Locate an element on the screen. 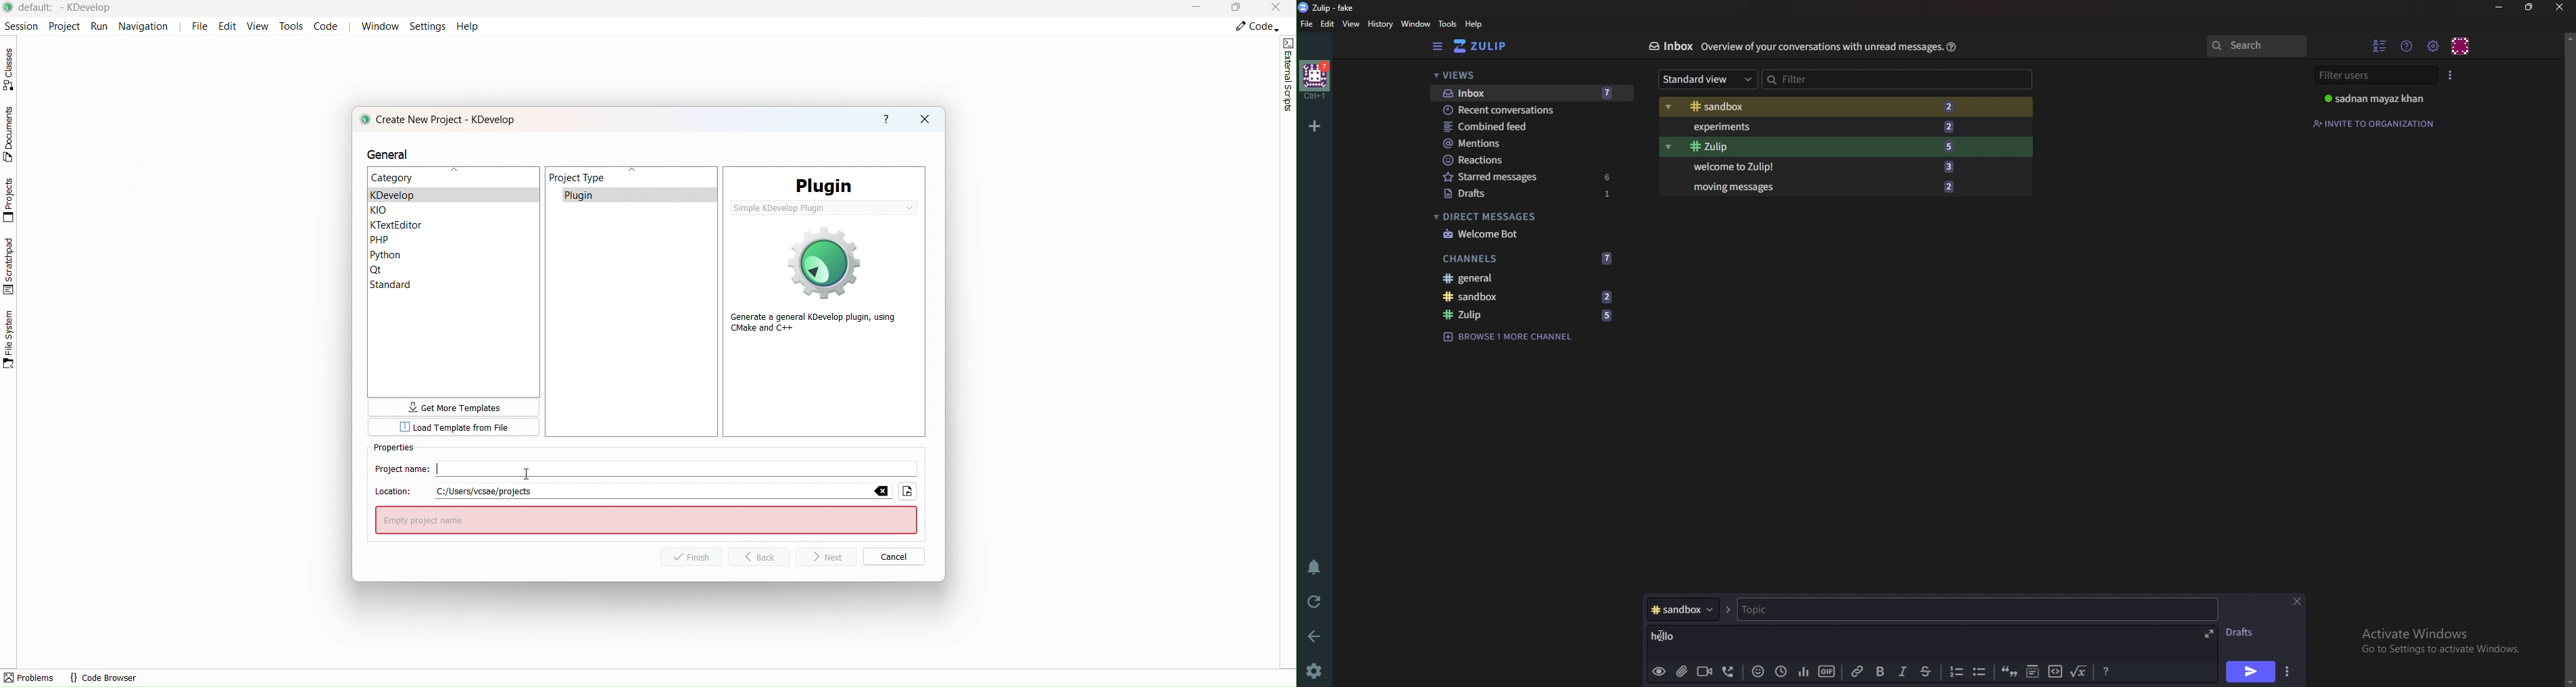  Cancel is located at coordinates (893, 559).